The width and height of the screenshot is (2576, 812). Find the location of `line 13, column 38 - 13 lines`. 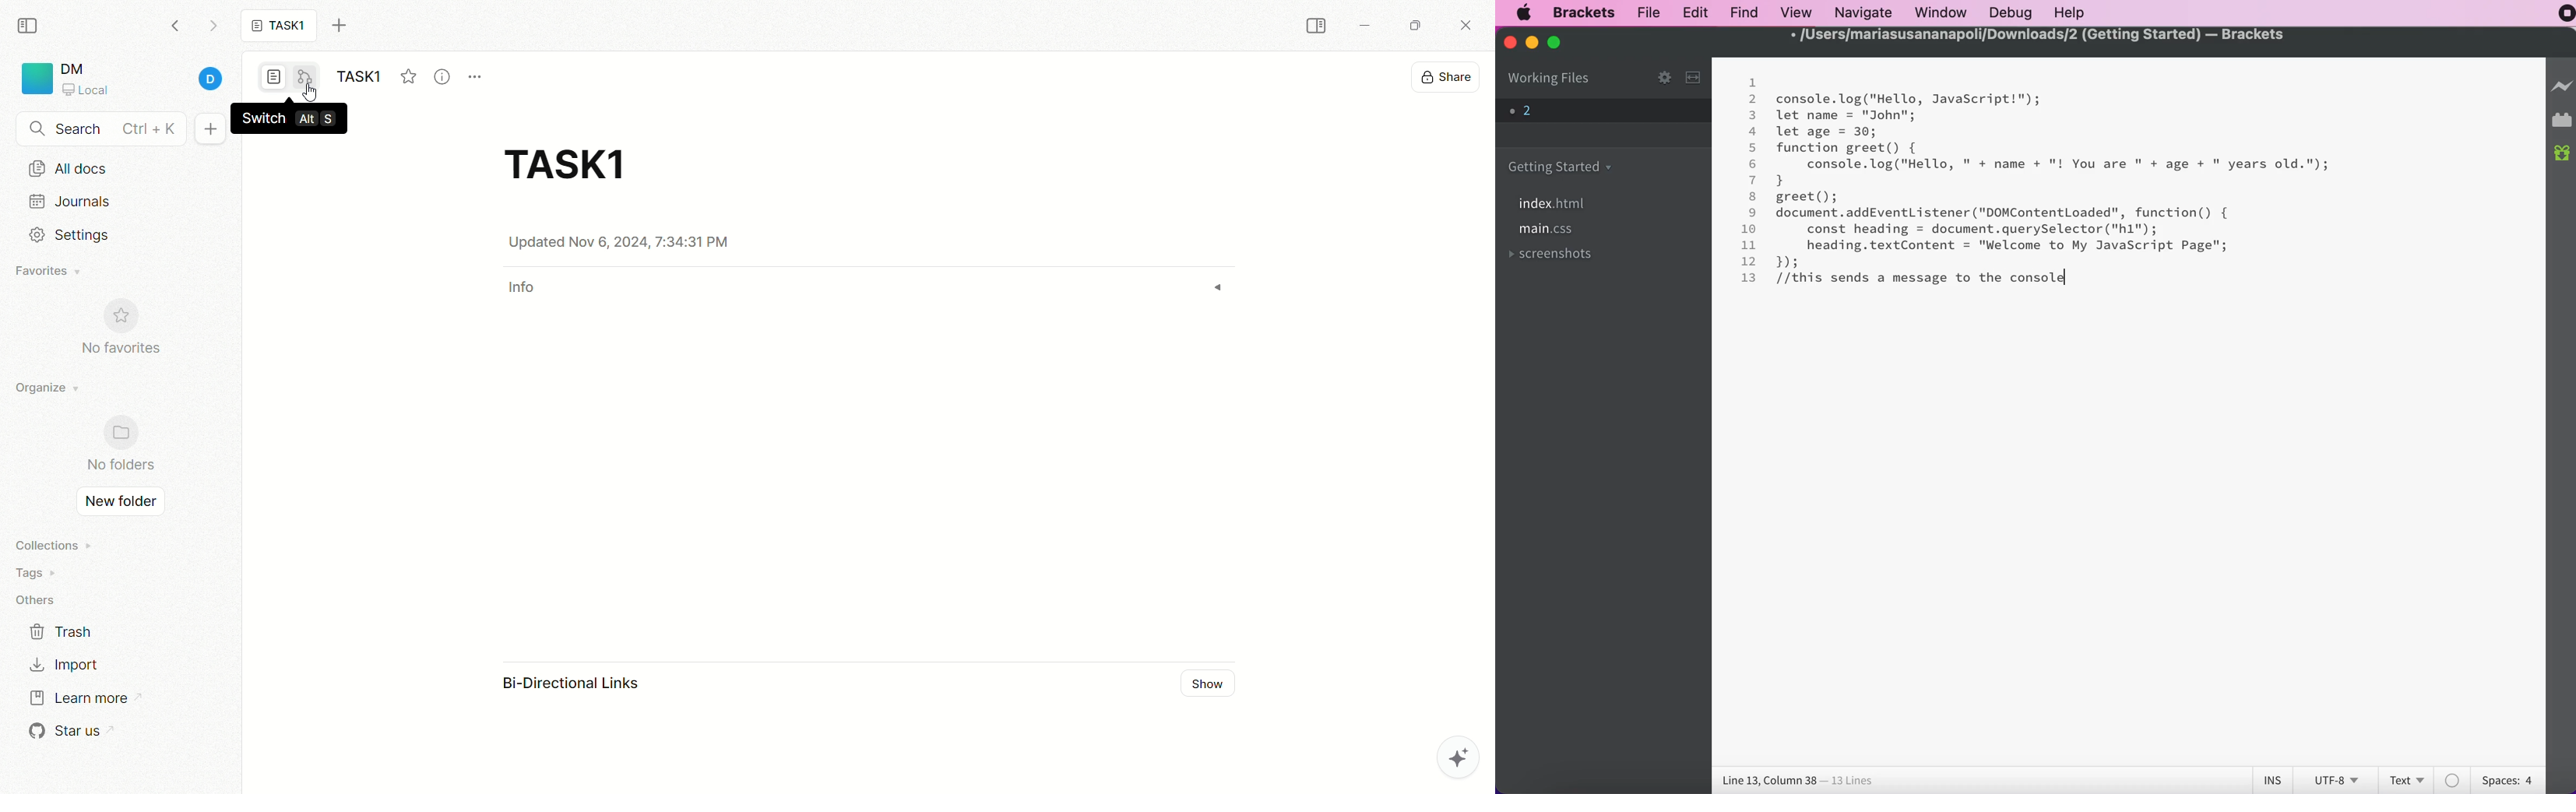

line 13, column 38 - 13 lines is located at coordinates (1794, 779).